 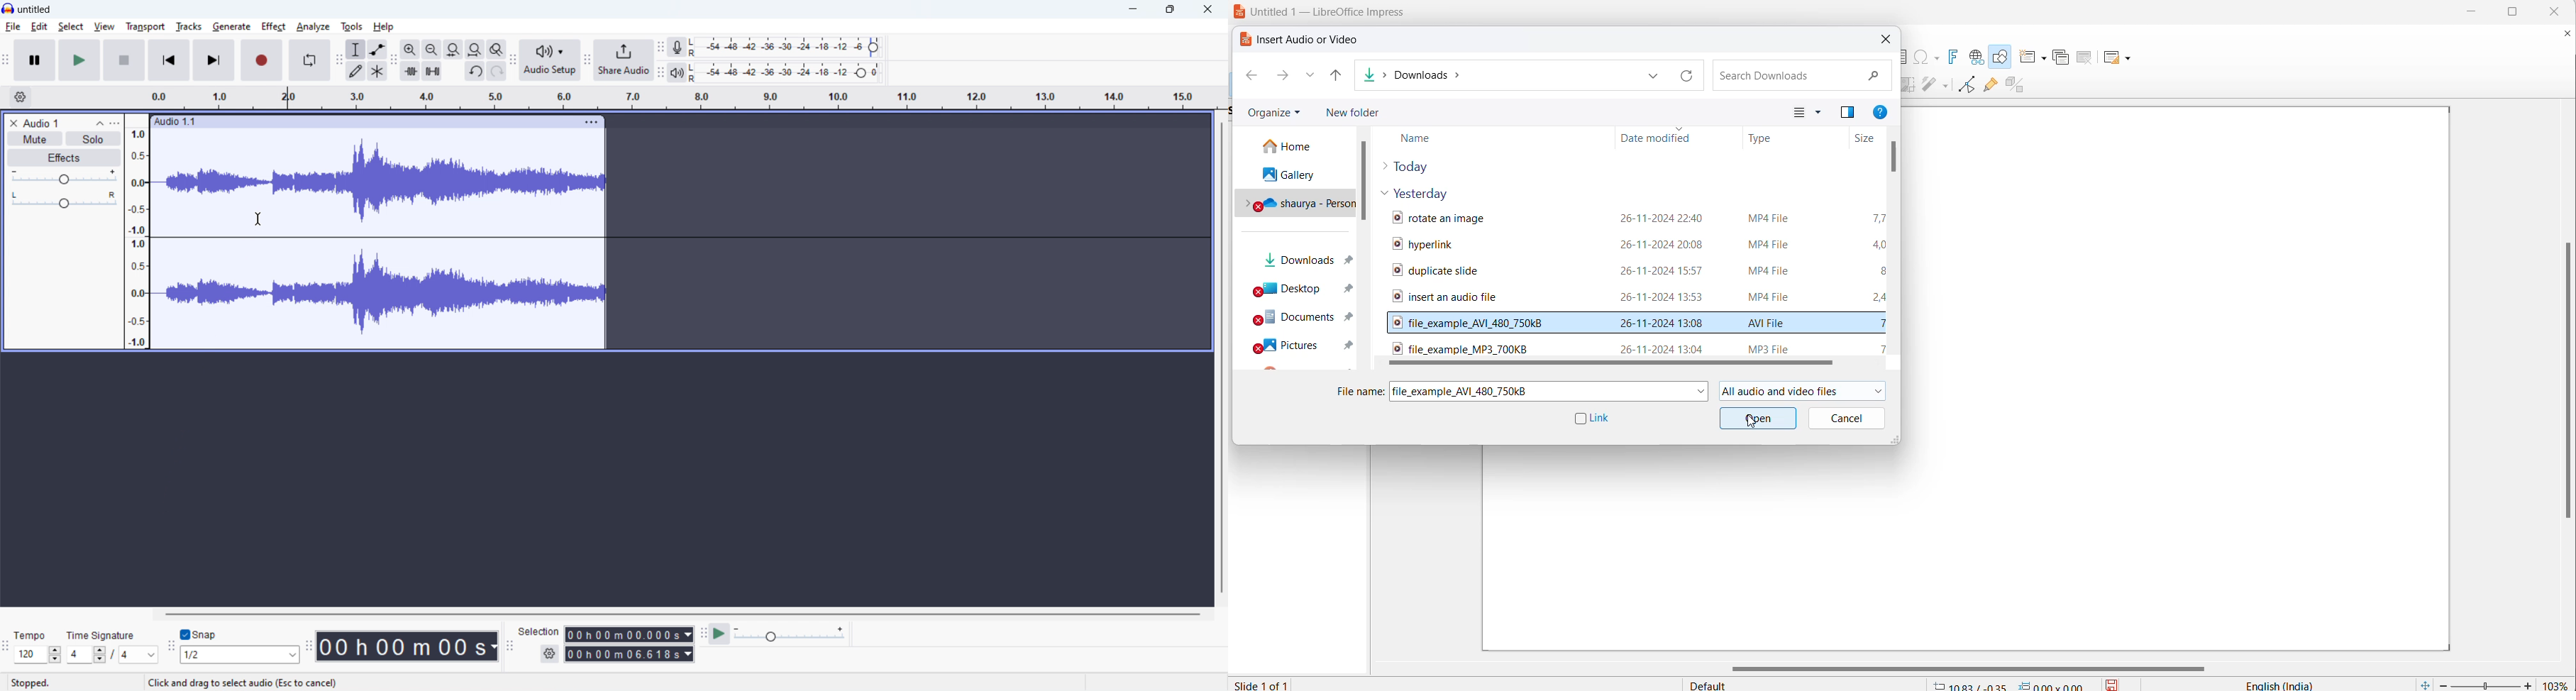 What do you see at coordinates (13, 123) in the screenshot?
I see `remove track` at bounding box center [13, 123].